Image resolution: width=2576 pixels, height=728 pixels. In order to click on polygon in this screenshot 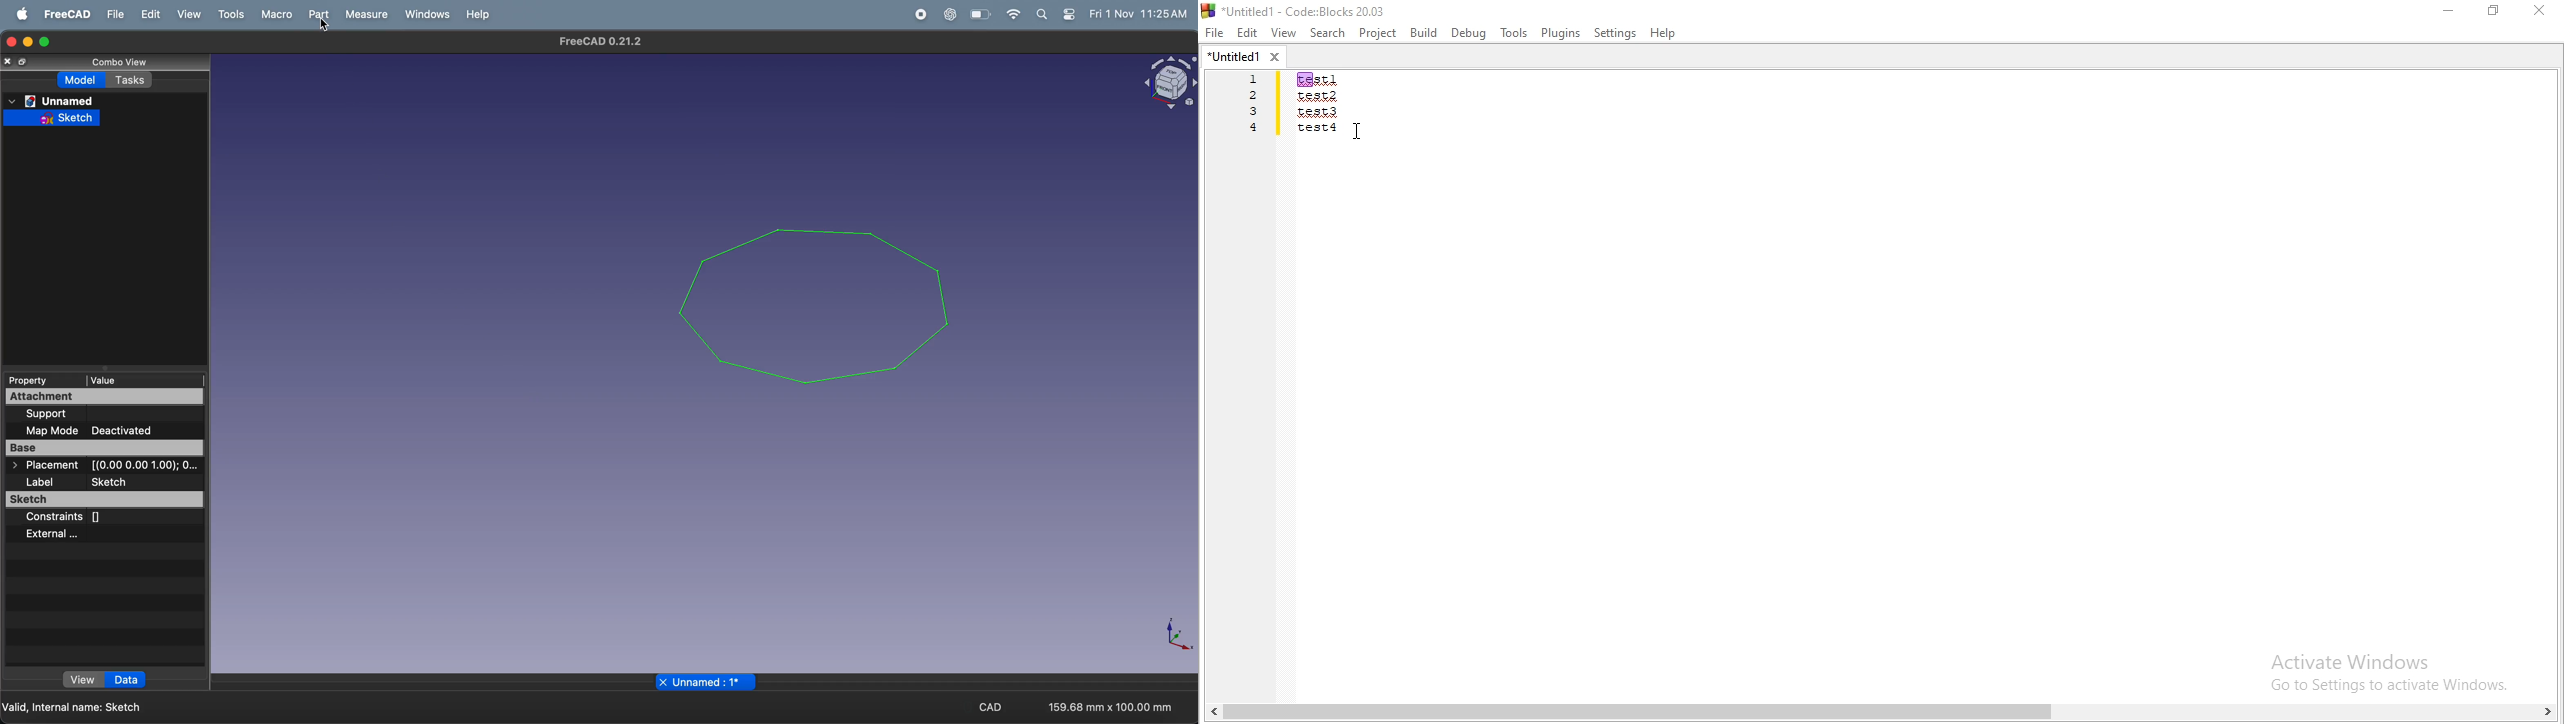, I will do `click(816, 296)`.